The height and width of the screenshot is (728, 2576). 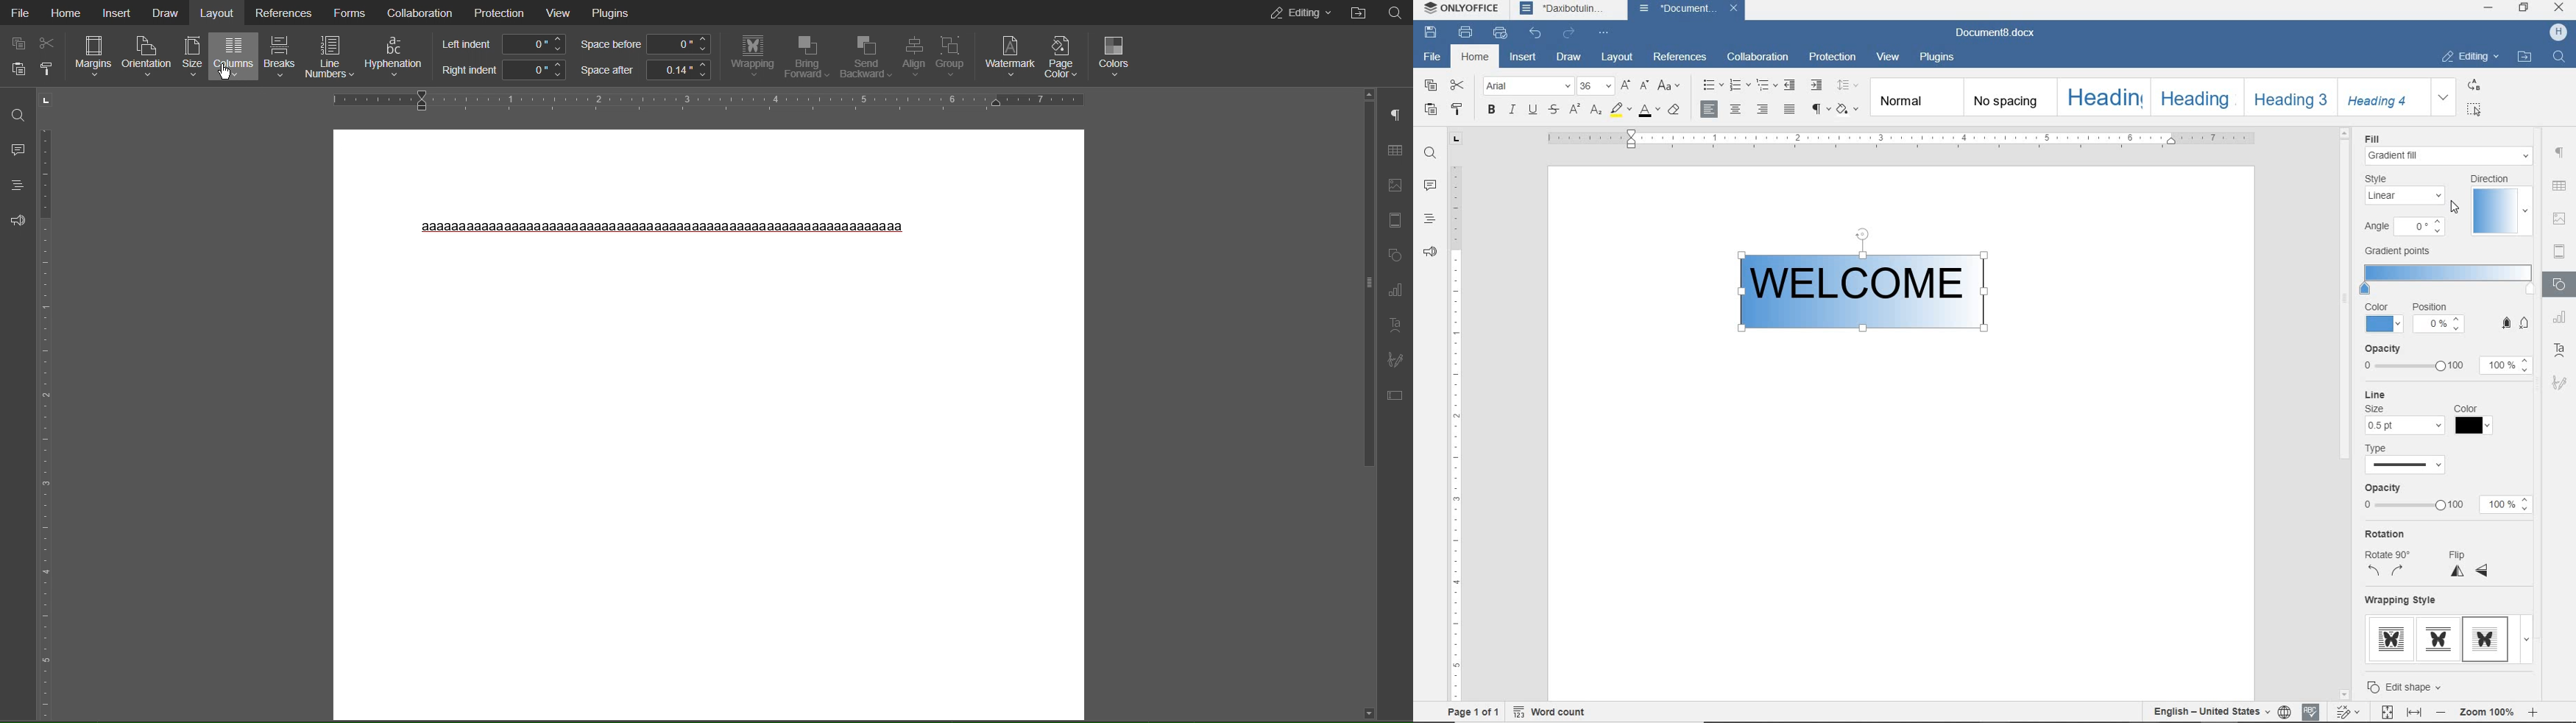 I want to click on gradient added, so click(x=1876, y=289).